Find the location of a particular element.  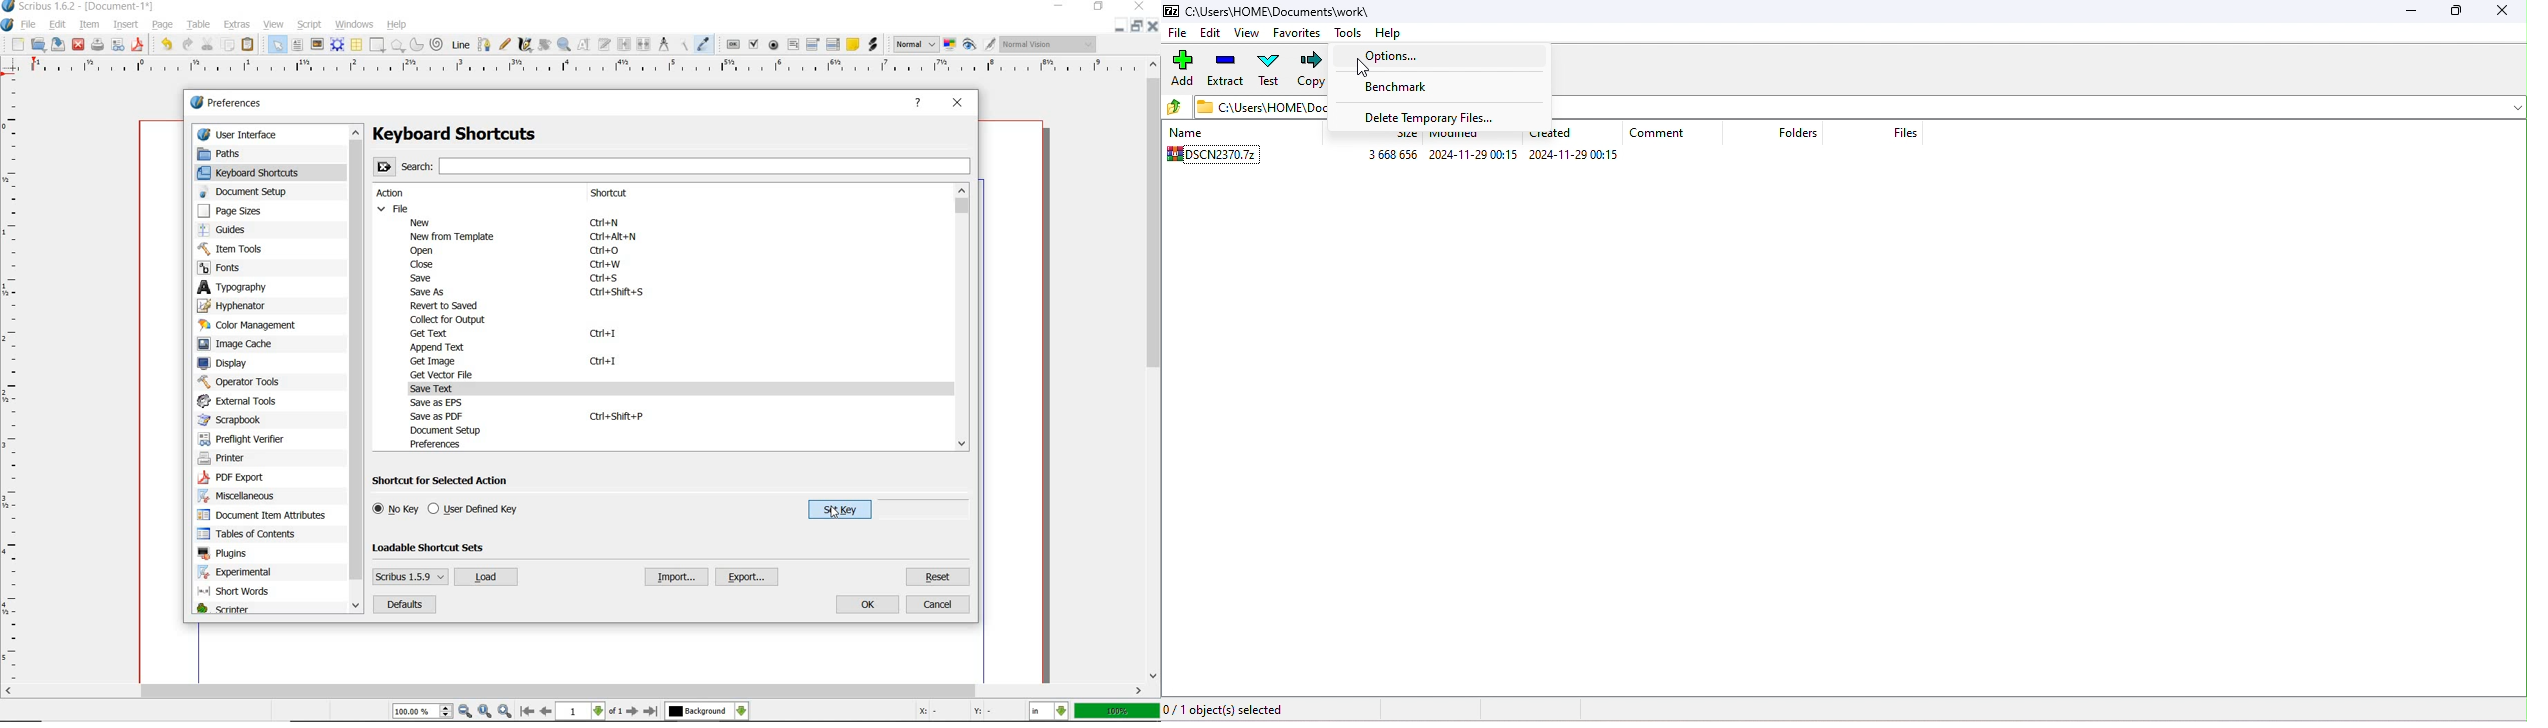

pdf combo box is located at coordinates (813, 45).